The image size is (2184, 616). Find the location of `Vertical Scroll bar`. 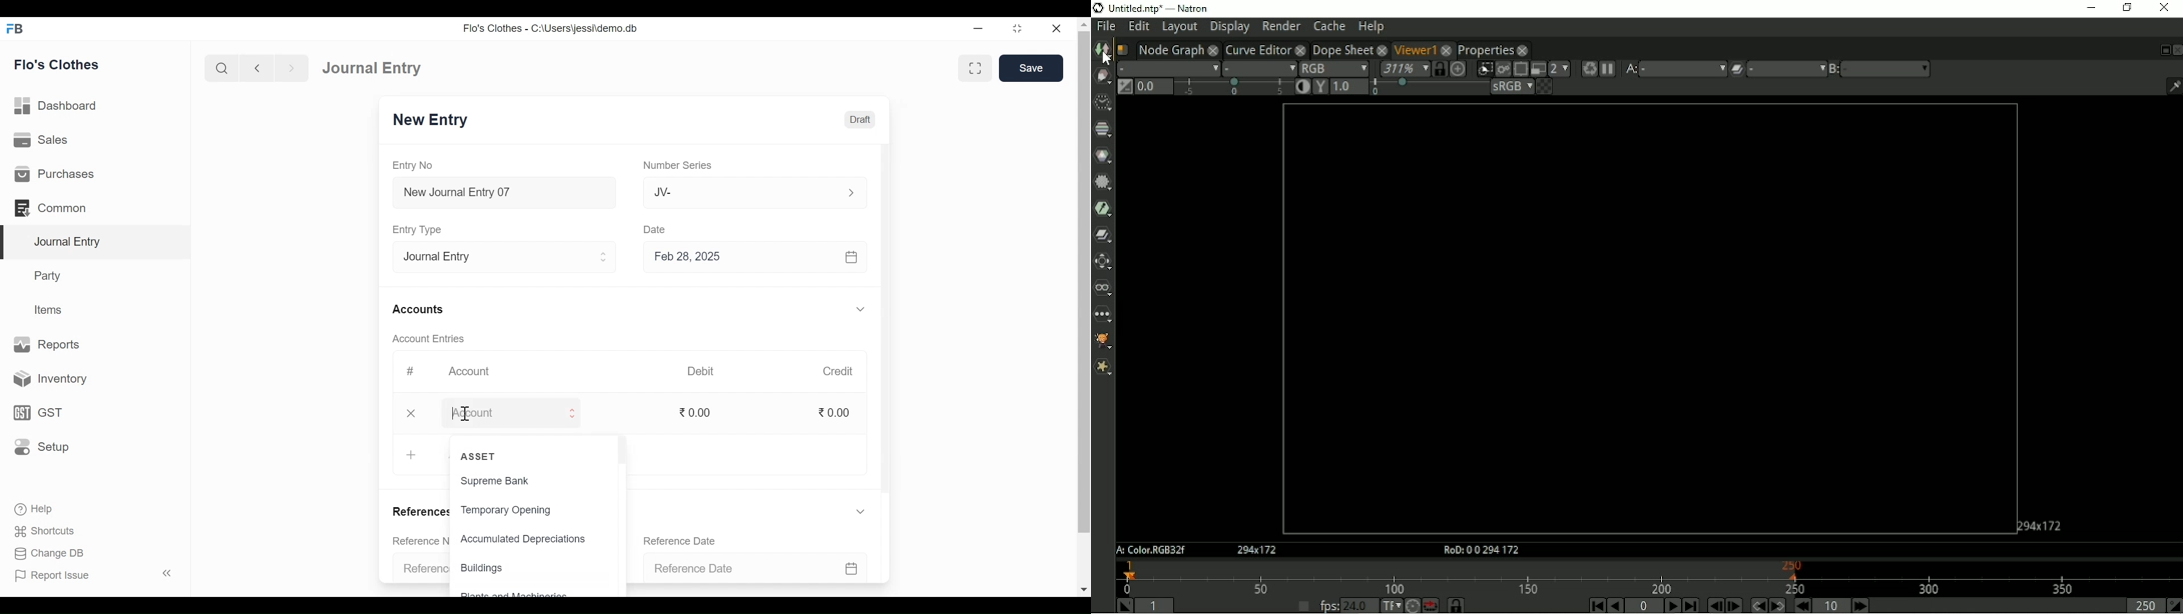

Vertical Scroll bar is located at coordinates (1085, 282).